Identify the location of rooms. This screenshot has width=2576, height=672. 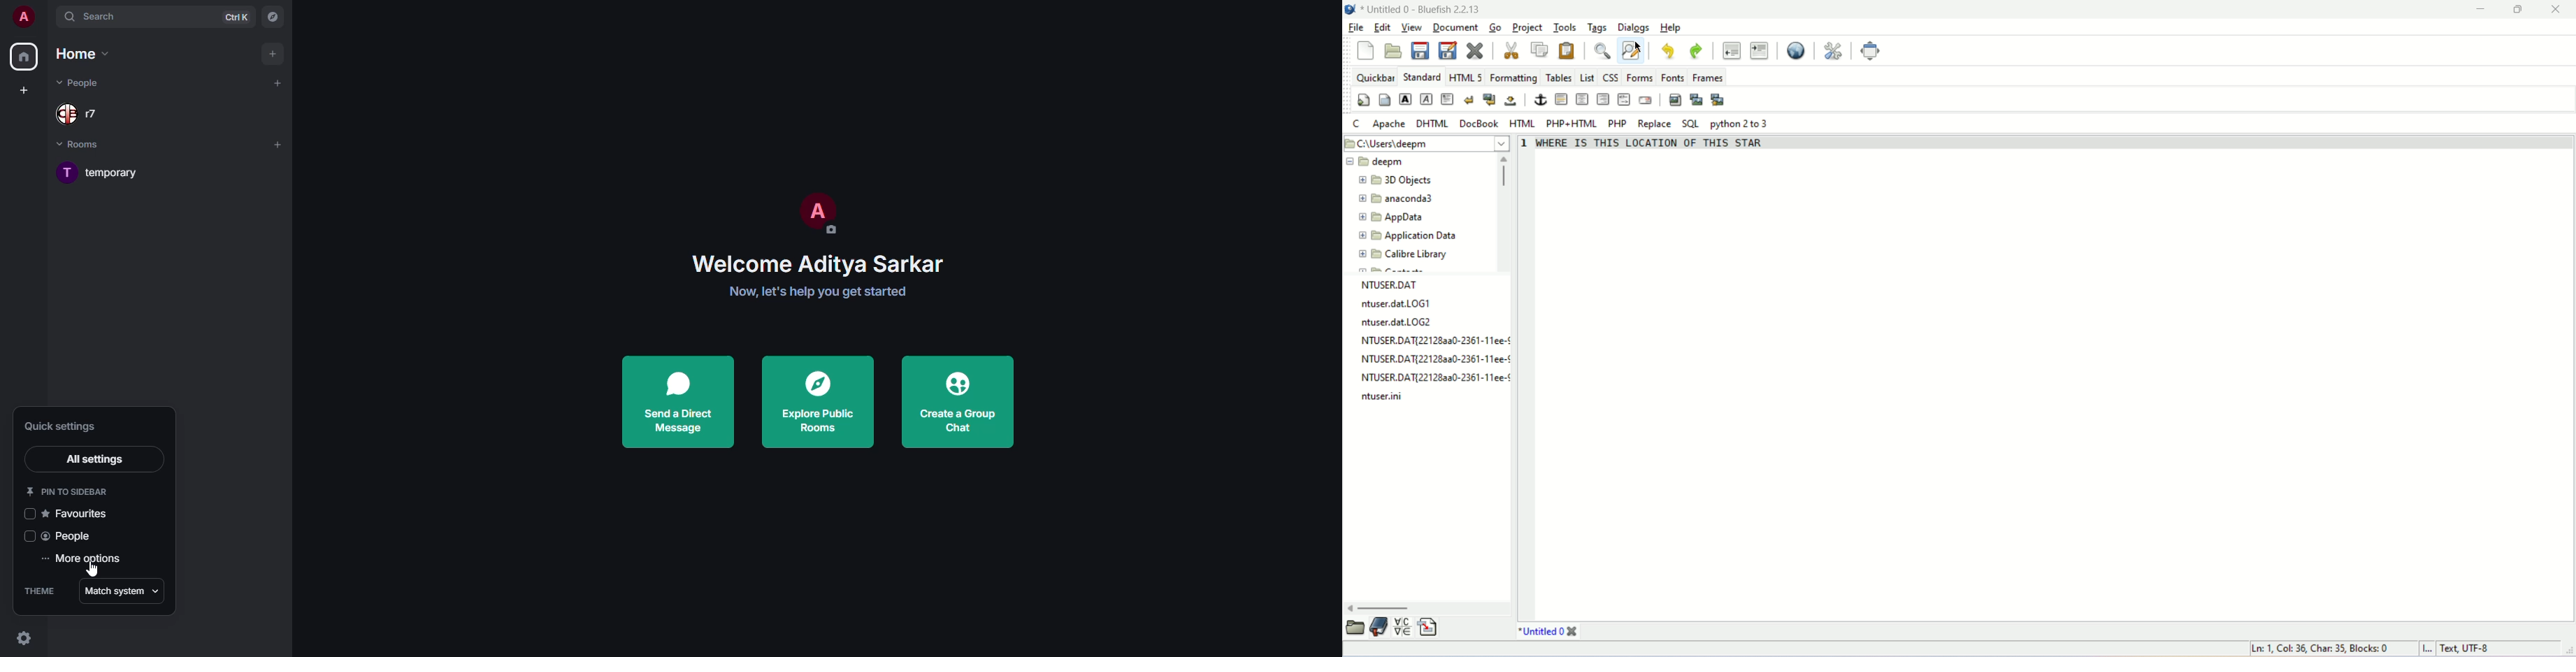
(81, 145).